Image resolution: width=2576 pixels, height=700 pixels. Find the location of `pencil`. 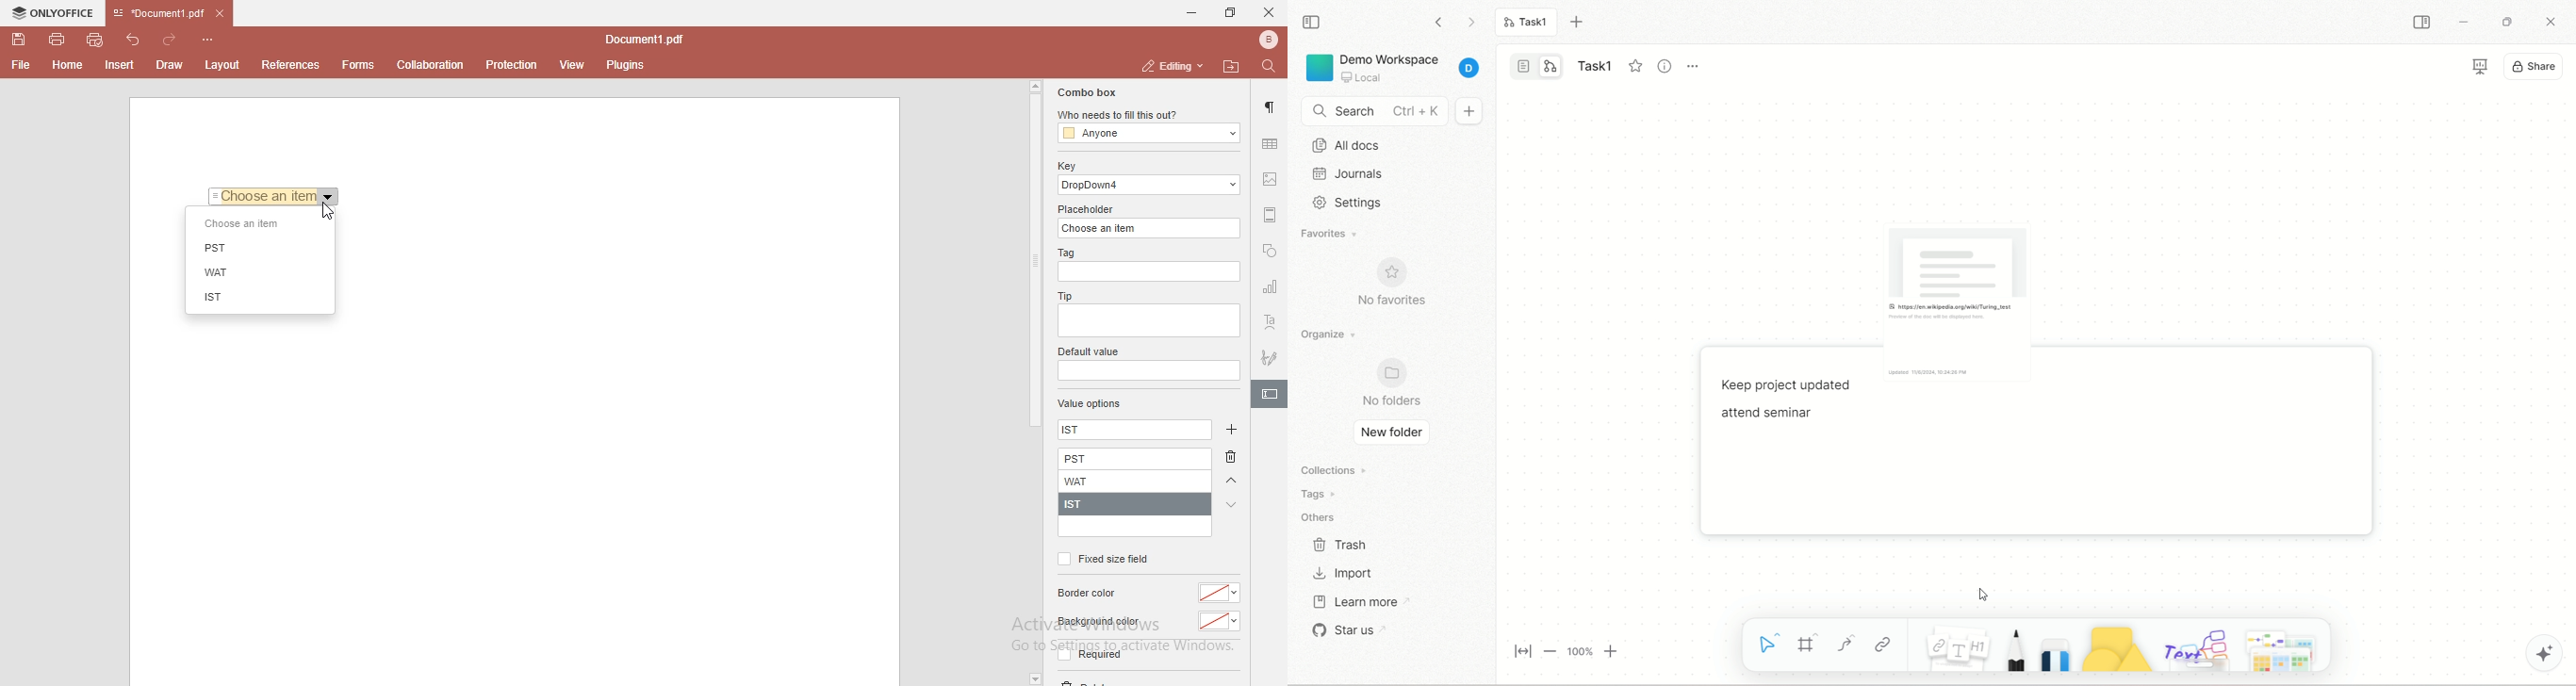

pencil is located at coordinates (2014, 651).